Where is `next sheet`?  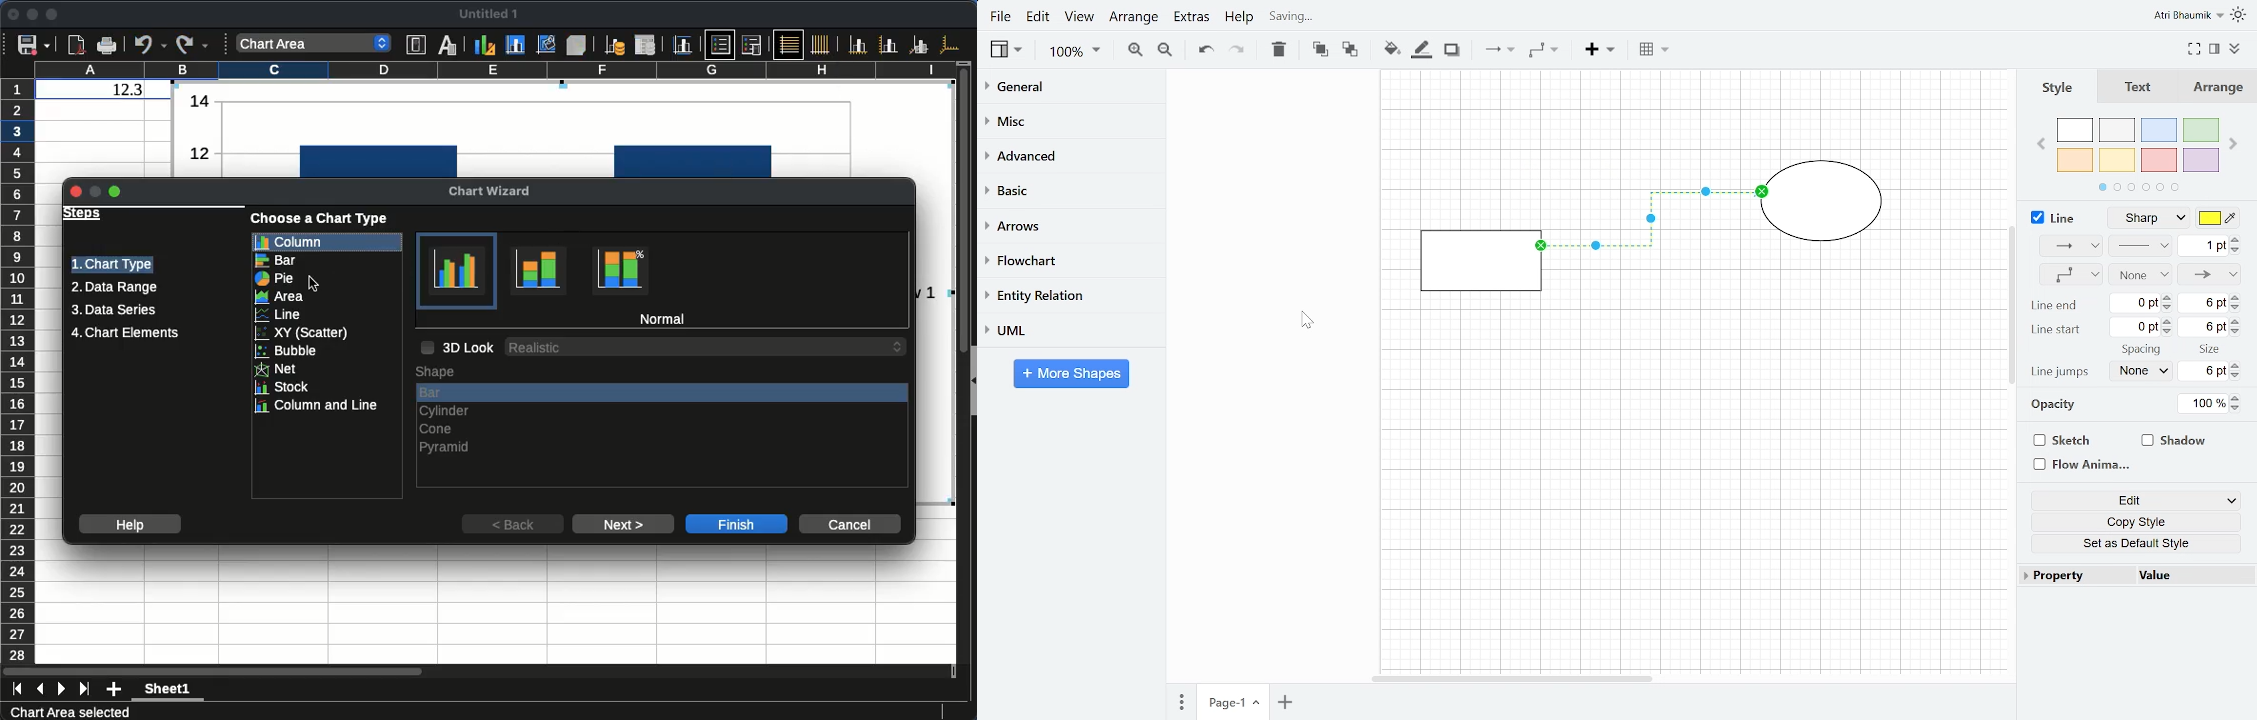 next sheet is located at coordinates (62, 690).